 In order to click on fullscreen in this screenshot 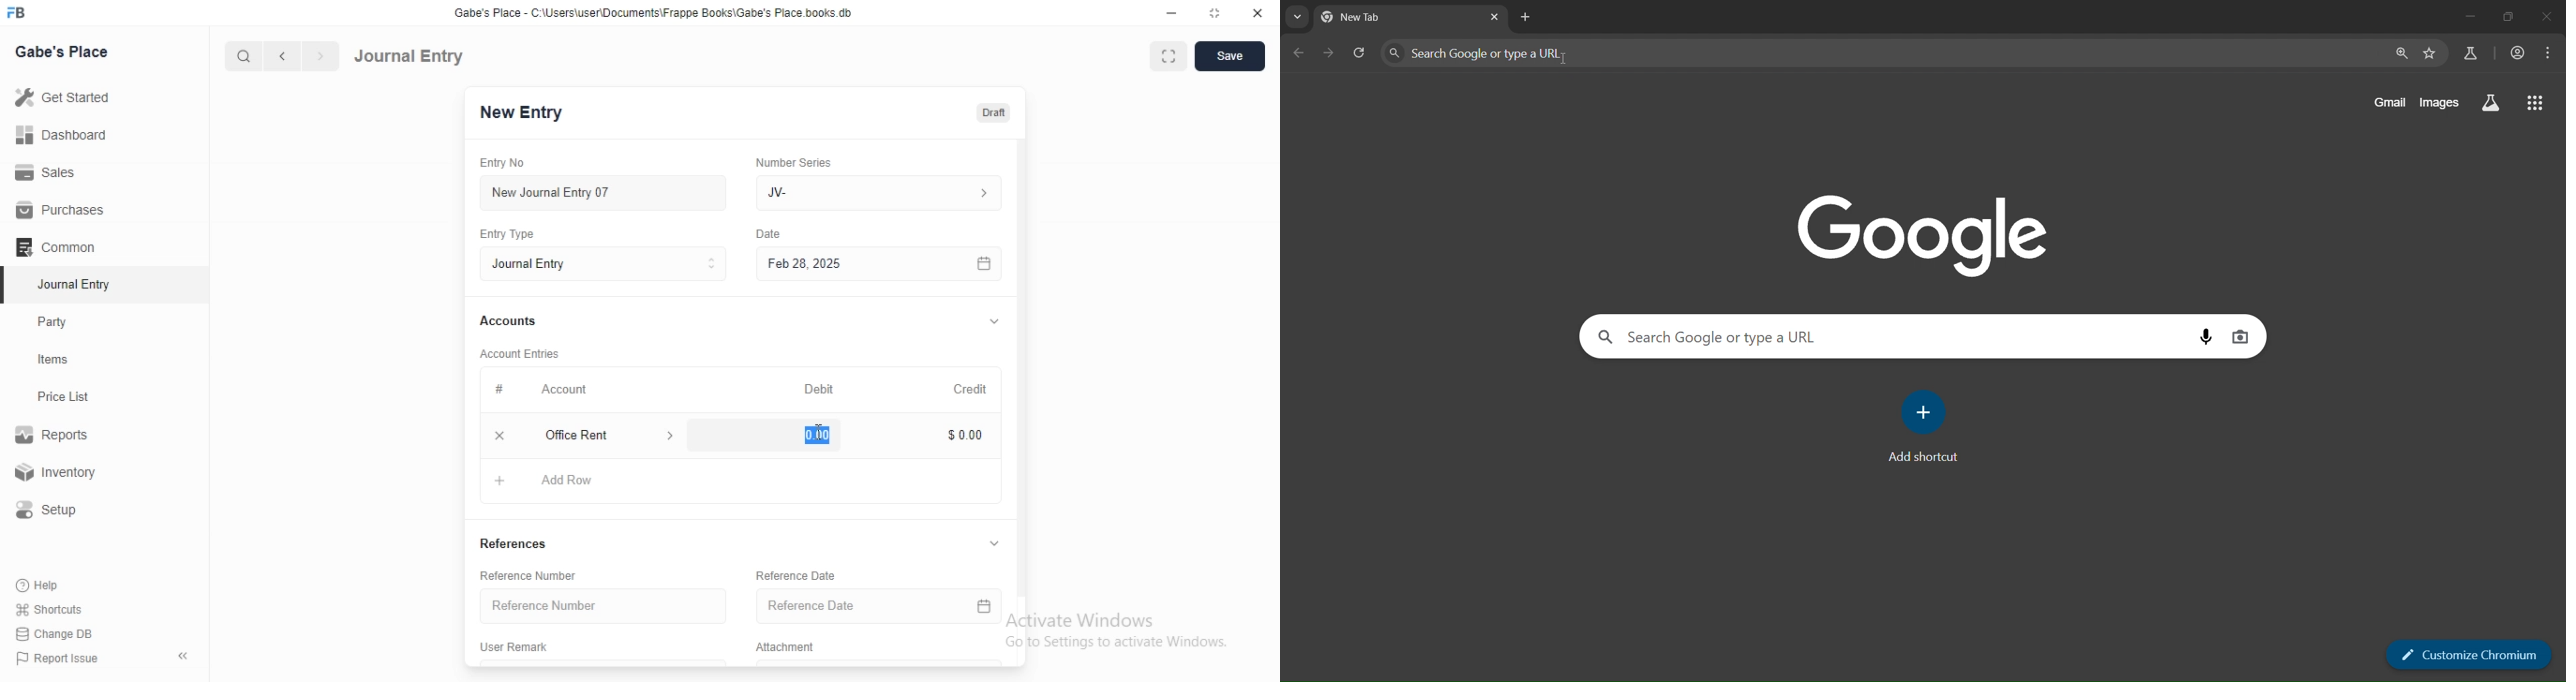, I will do `click(1169, 58)`.